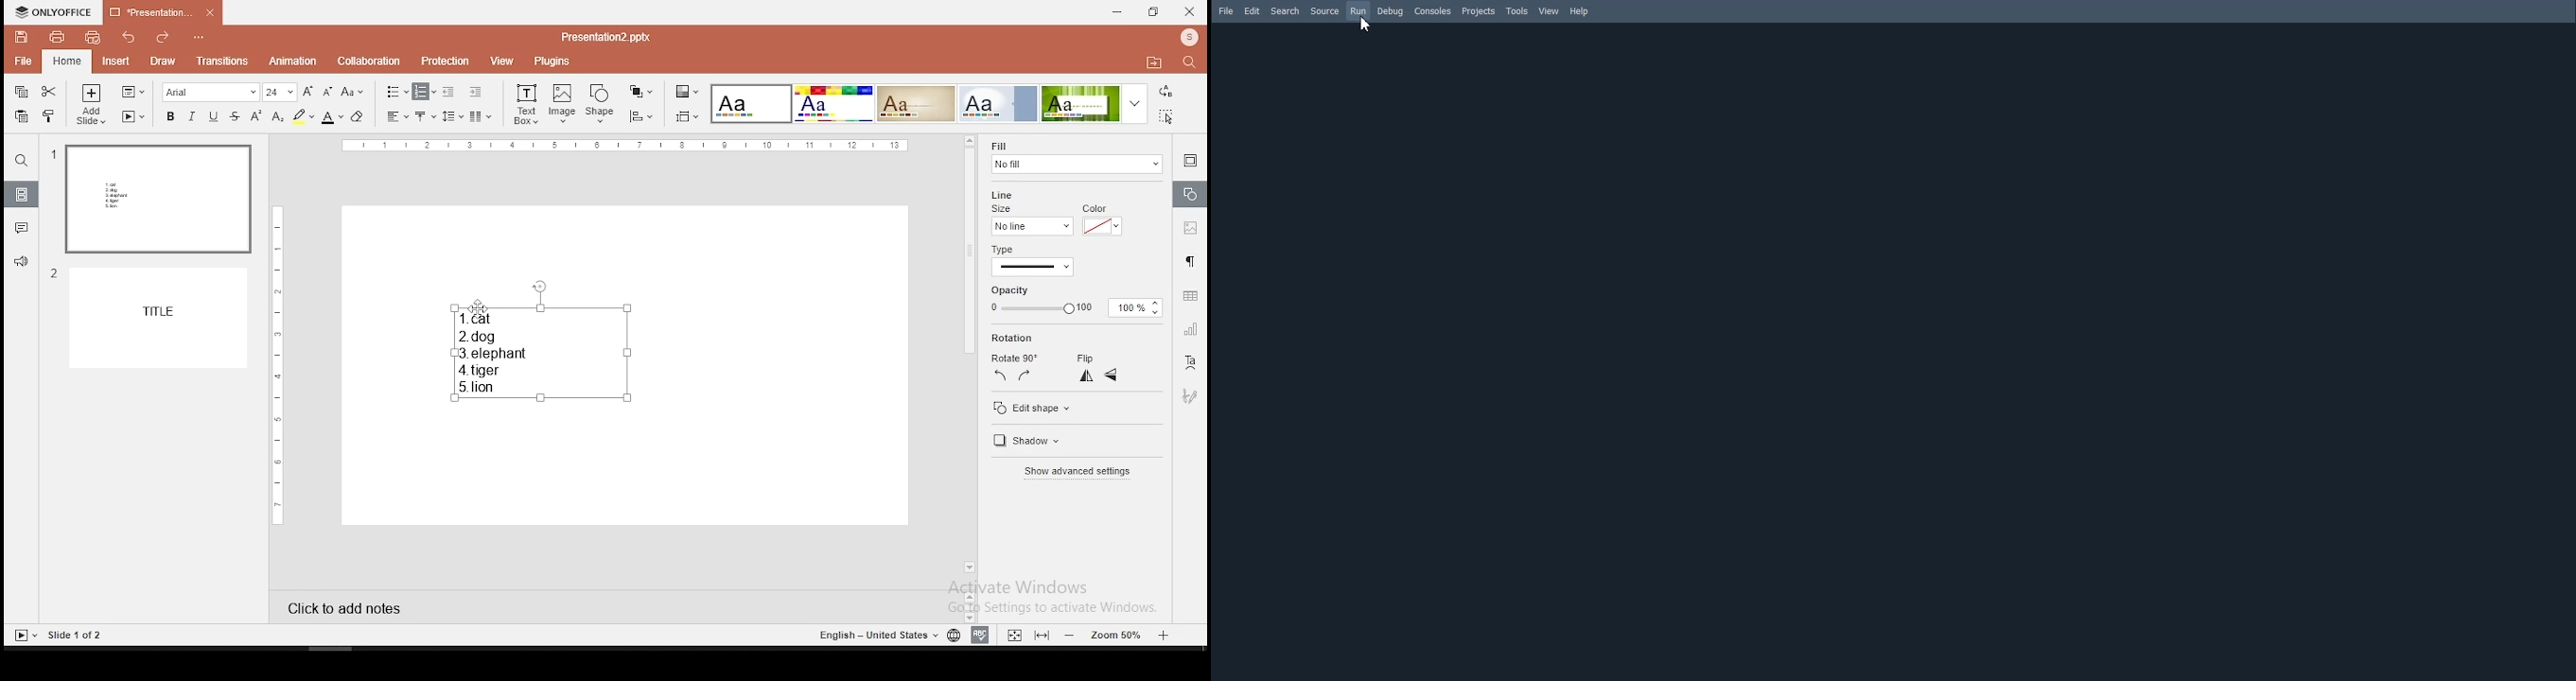  What do you see at coordinates (114, 61) in the screenshot?
I see `insert` at bounding box center [114, 61].